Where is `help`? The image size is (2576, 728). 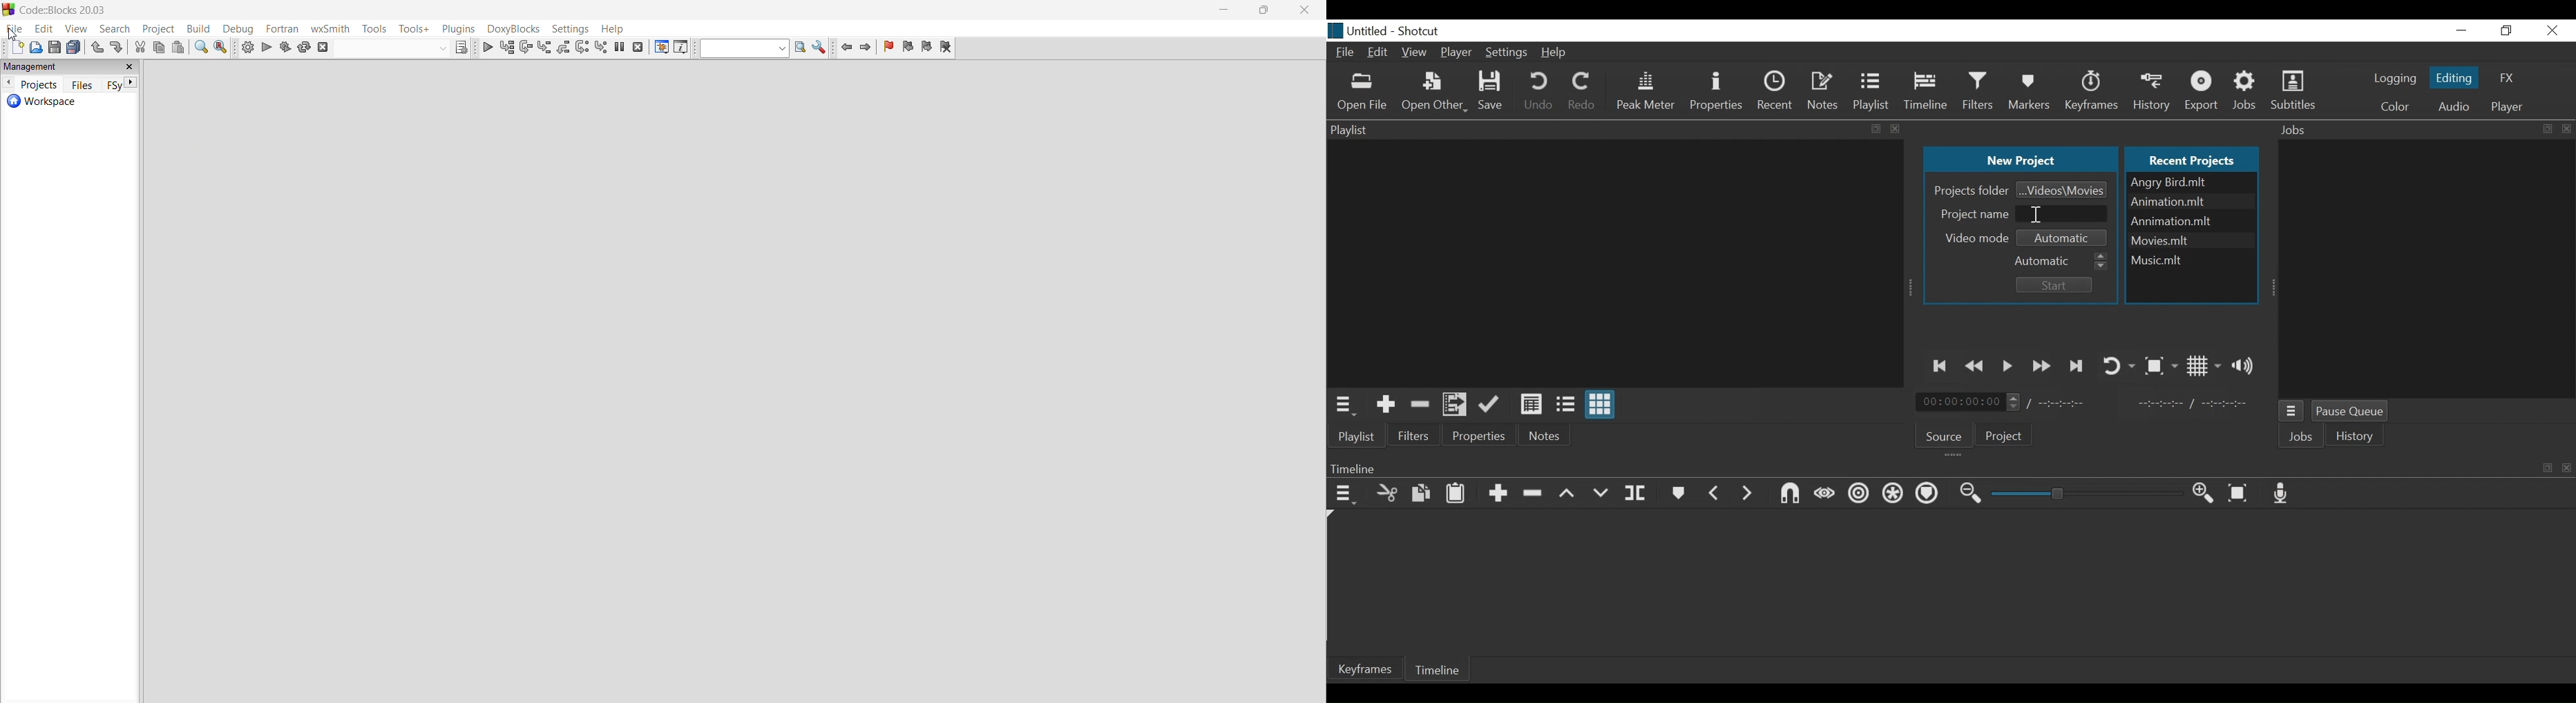 help is located at coordinates (611, 28).